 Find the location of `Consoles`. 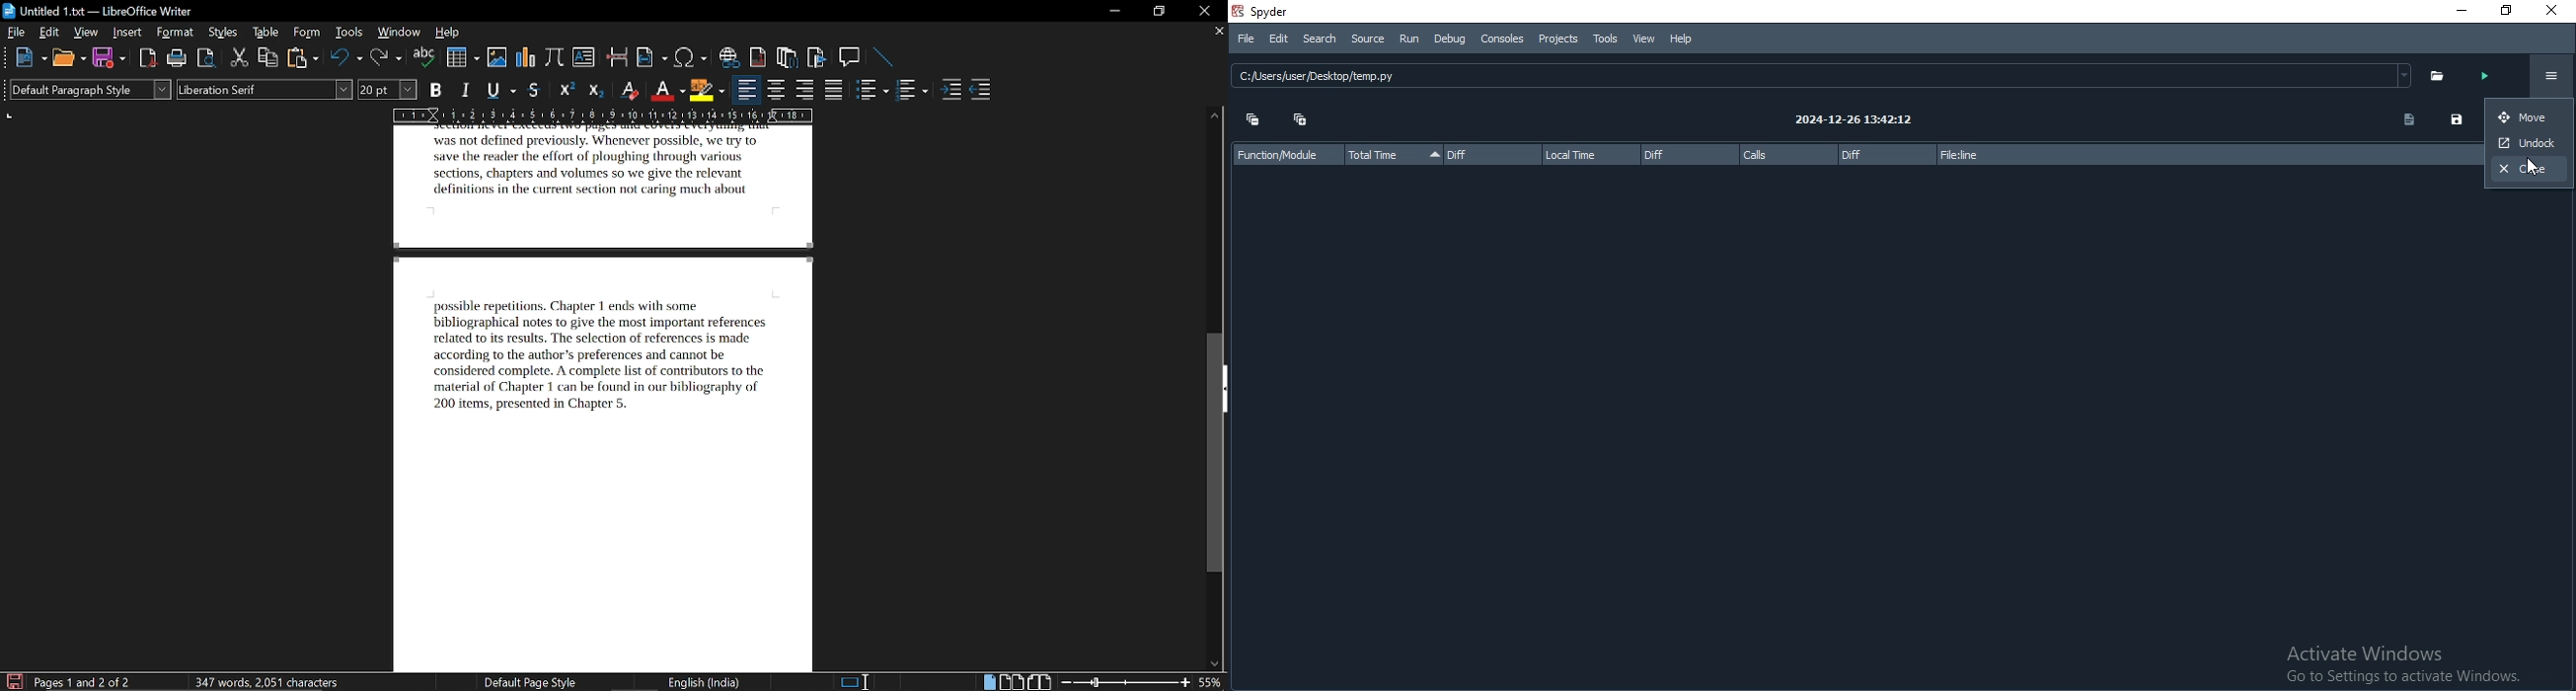

Consoles is located at coordinates (1504, 39).